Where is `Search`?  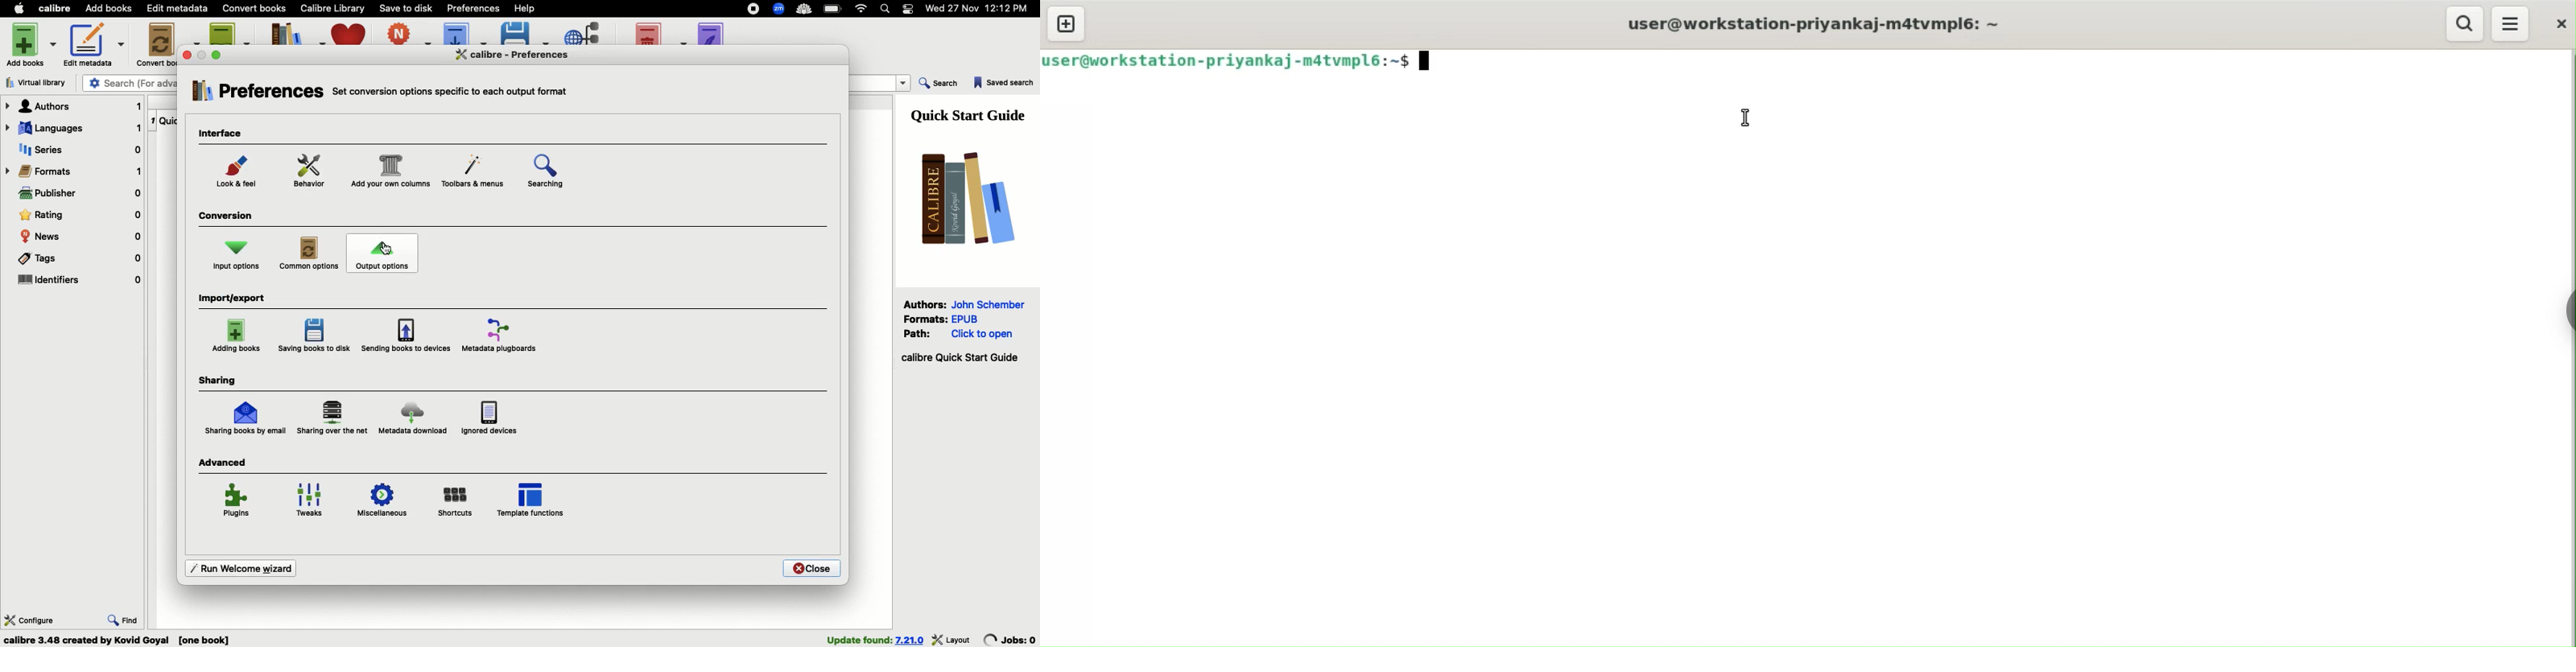
Search is located at coordinates (939, 84).